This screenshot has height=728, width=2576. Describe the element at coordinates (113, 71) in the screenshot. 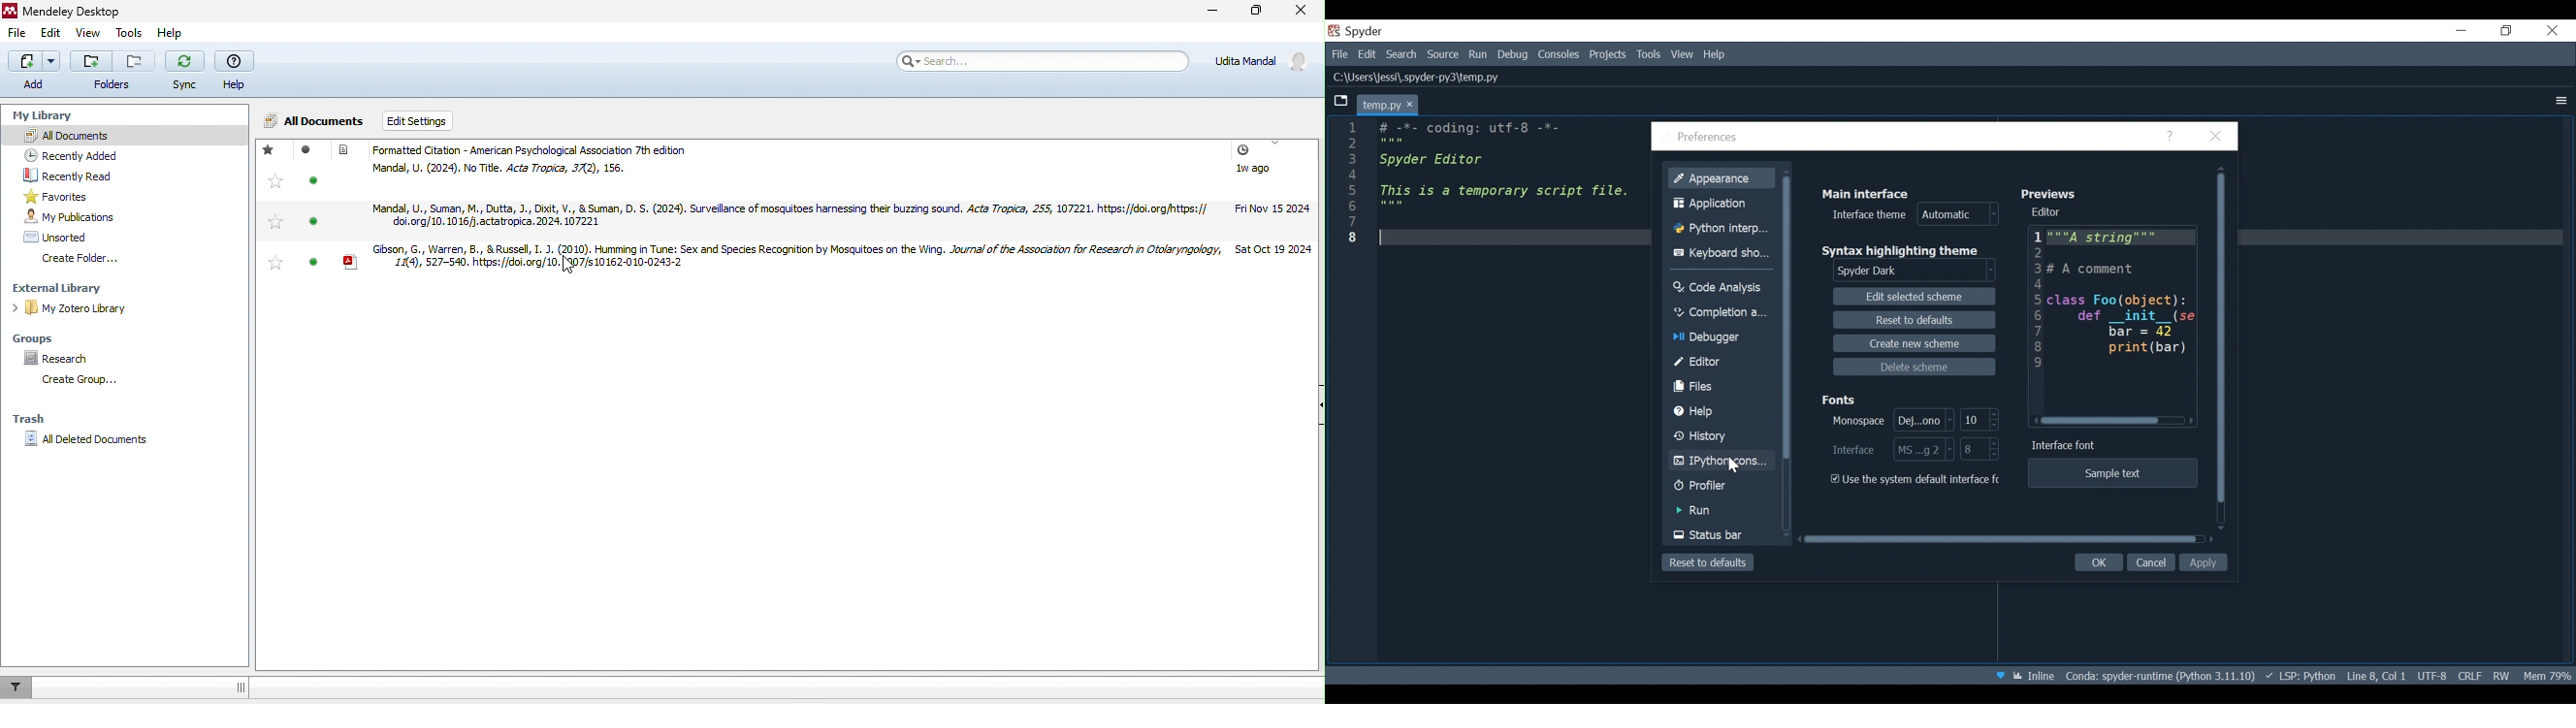

I see `folder` at that location.